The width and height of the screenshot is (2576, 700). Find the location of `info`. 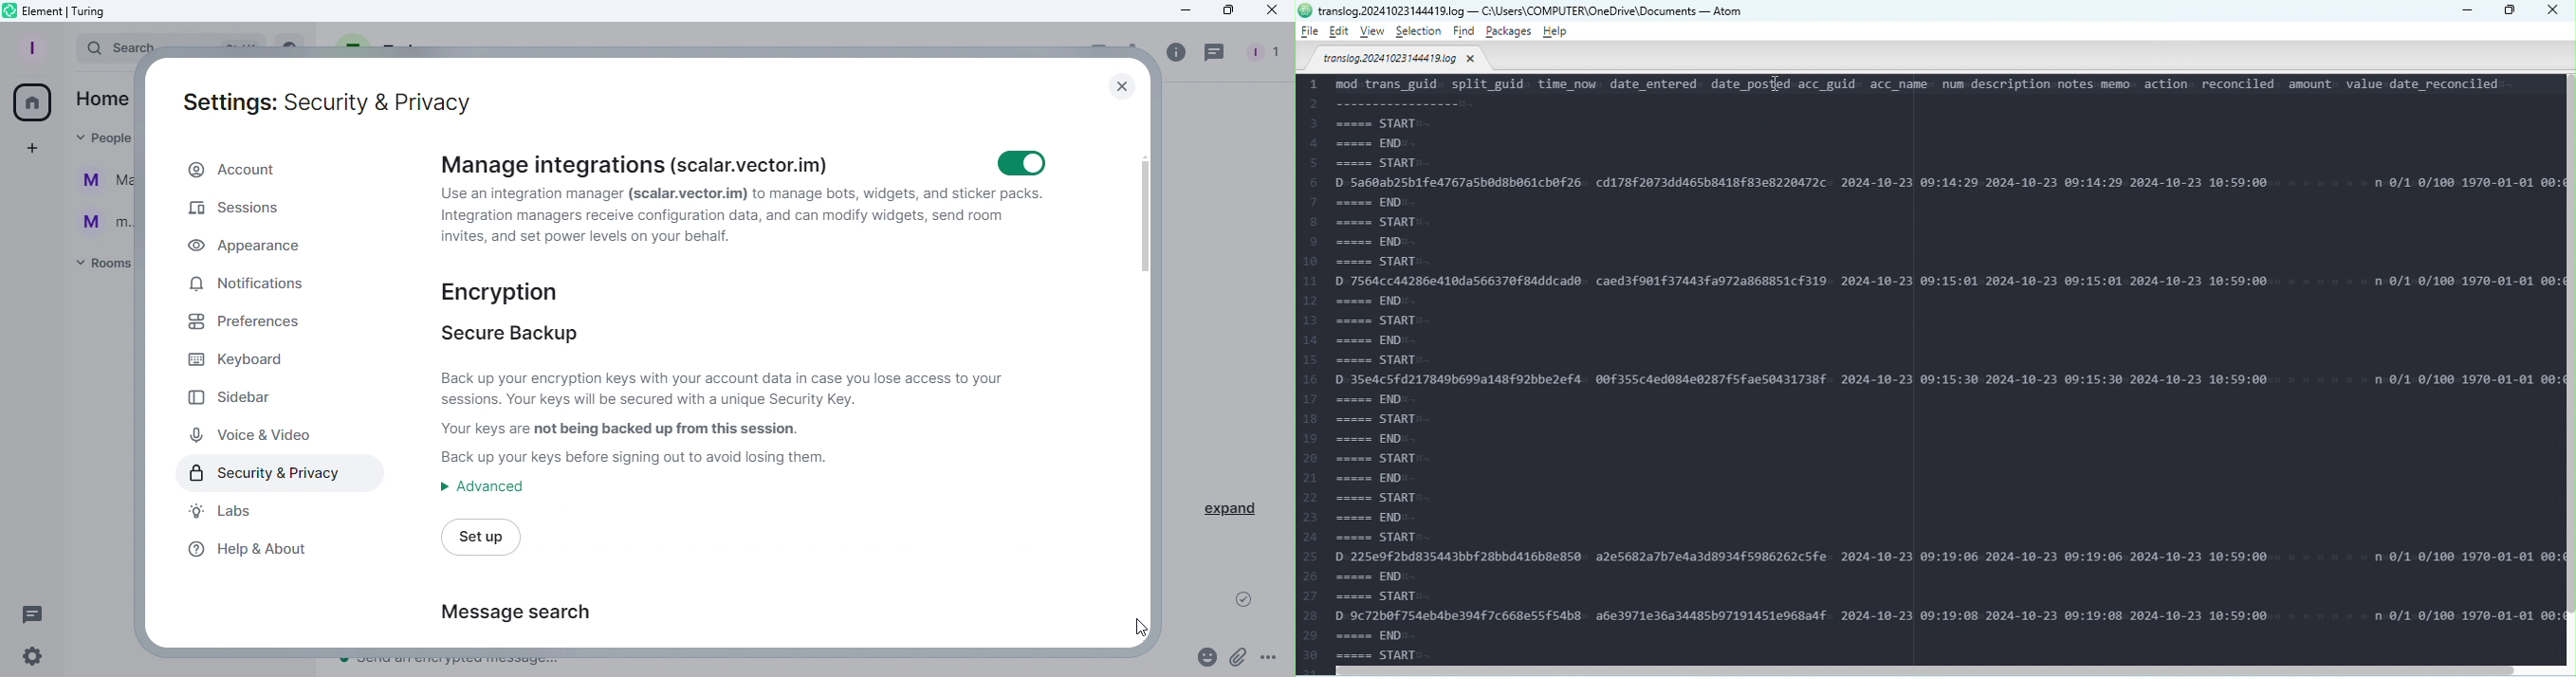

info is located at coordinates (1171, 52).